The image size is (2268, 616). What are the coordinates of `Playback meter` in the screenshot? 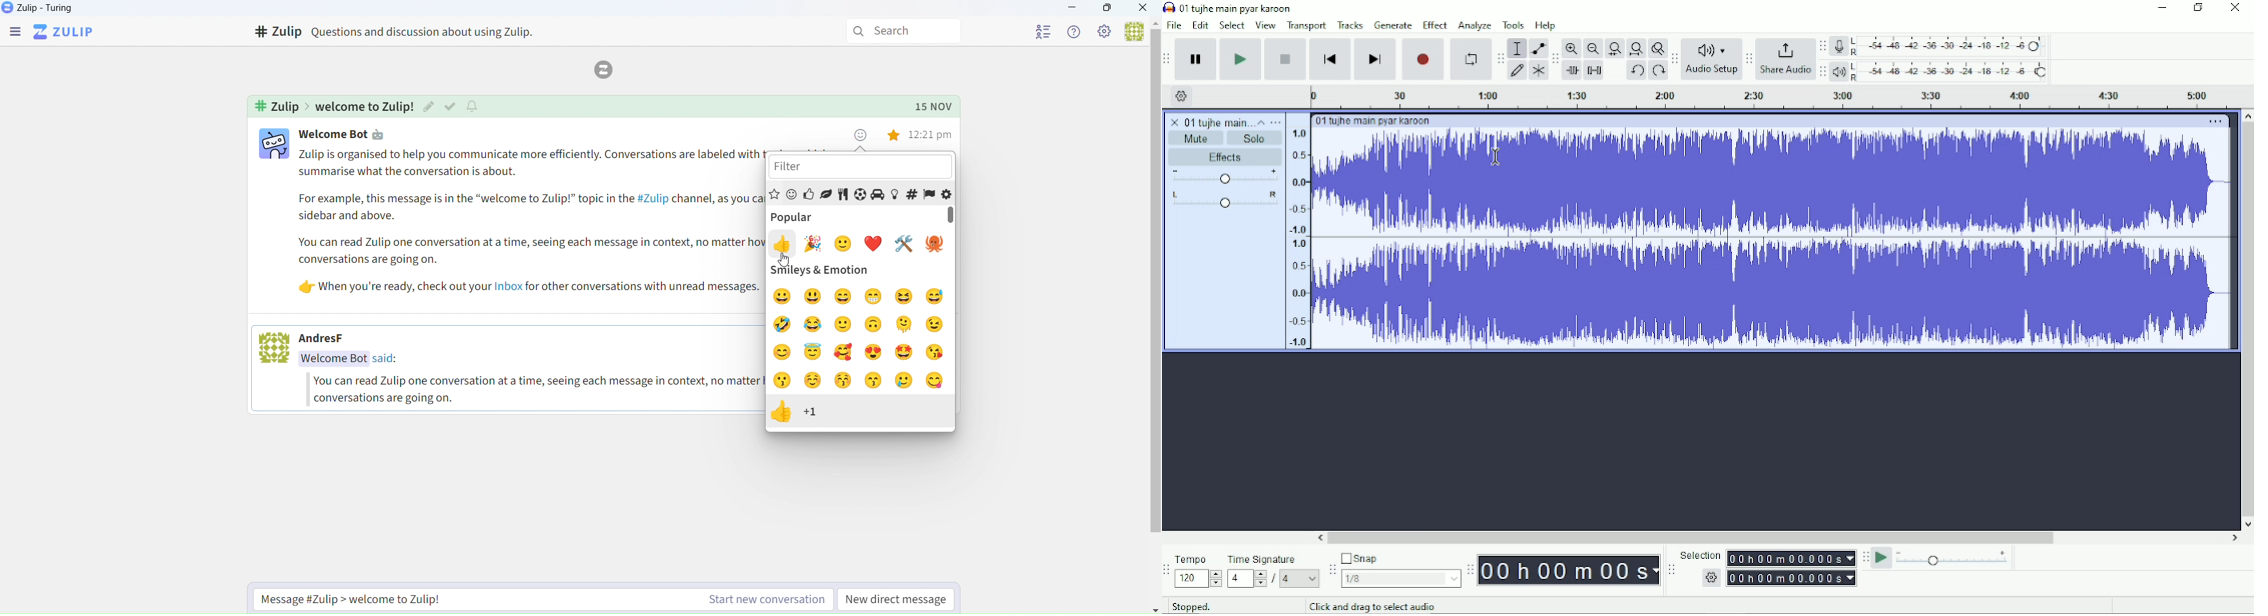 It's located at (1941, 71).